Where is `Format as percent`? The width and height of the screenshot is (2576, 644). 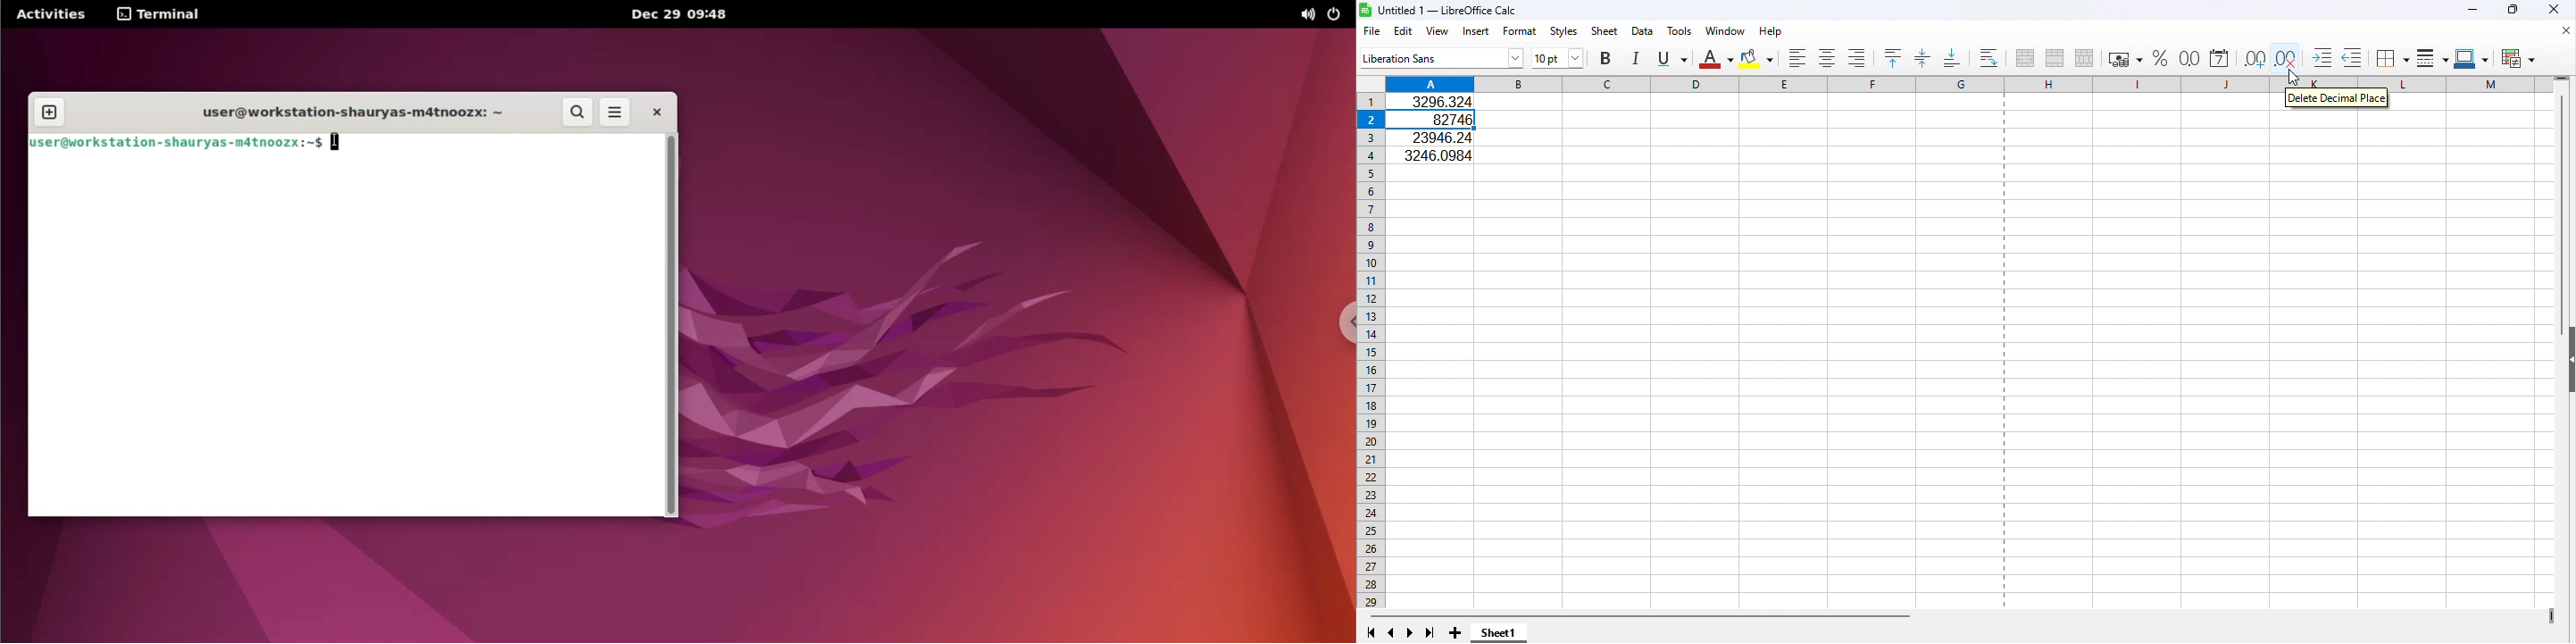
Format as percent is located at coordinates (2159, 59).